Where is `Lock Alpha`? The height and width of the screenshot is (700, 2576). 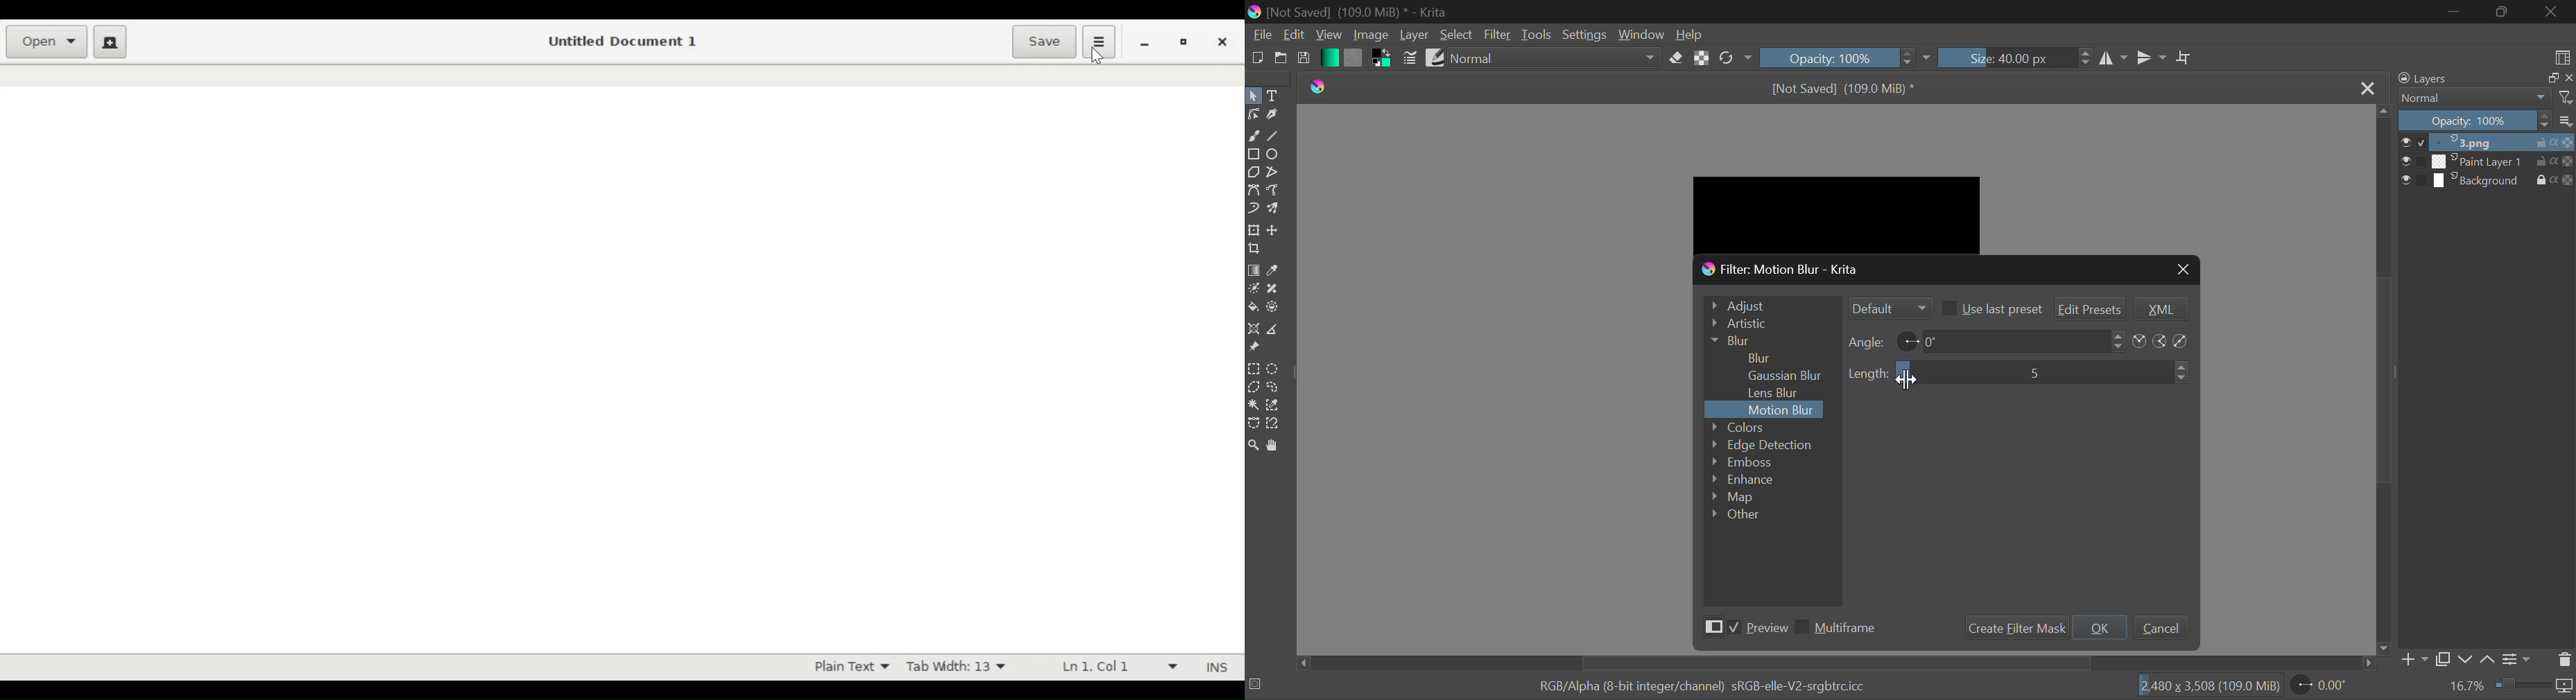 Lock Alpha is located at coordinates (1702, 57).